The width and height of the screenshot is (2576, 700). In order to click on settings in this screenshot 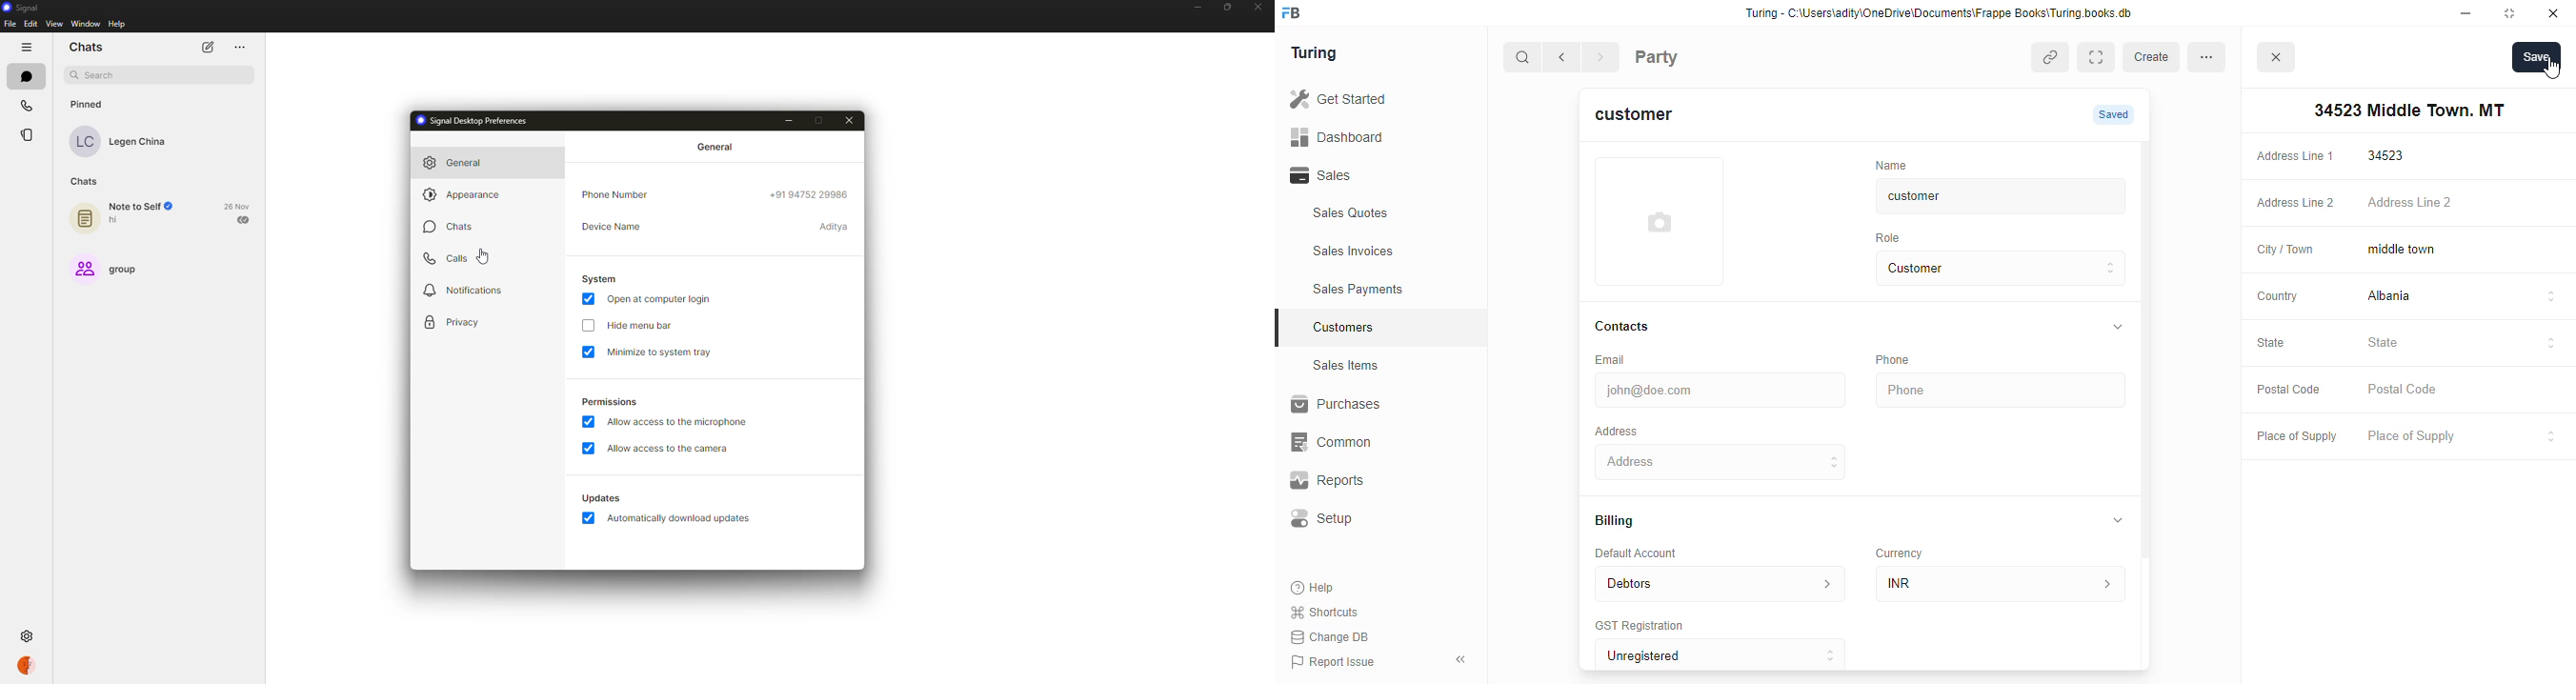, I will do `click(26, 636)`.